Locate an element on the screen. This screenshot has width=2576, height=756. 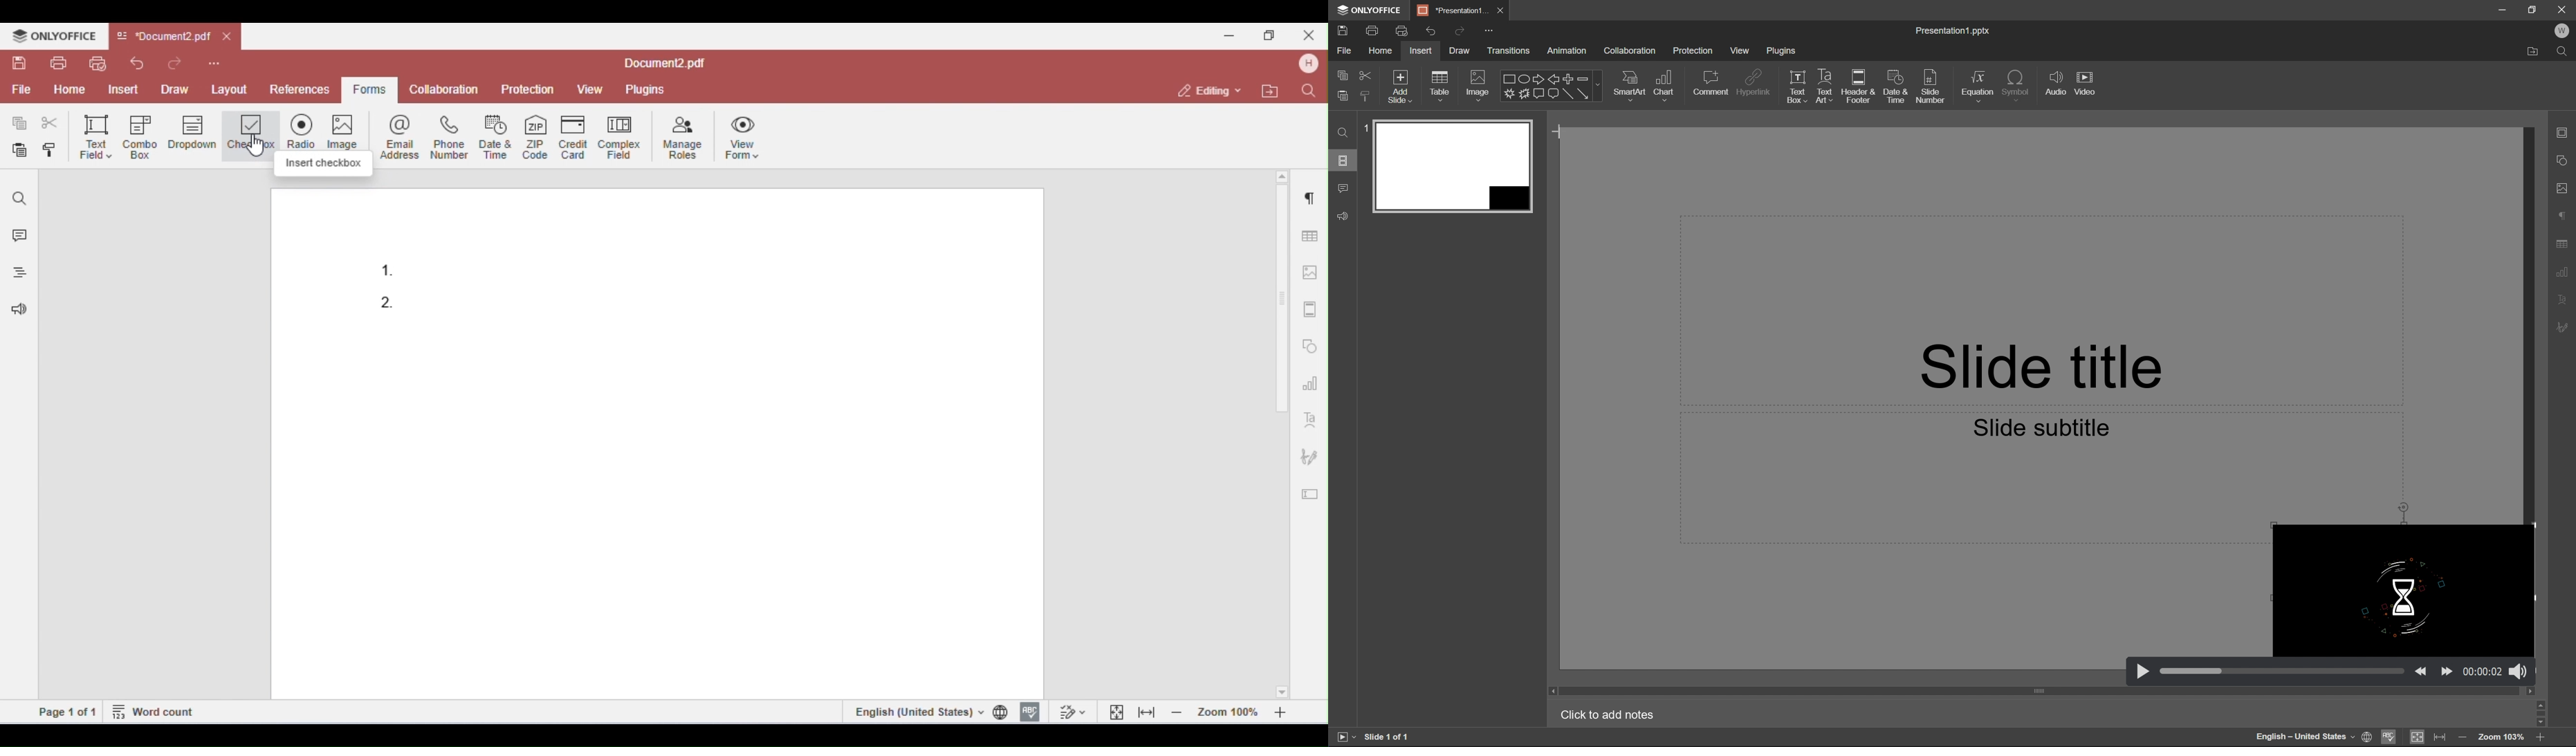
slide 1 of 1 is located at coordinates (1393, 737).